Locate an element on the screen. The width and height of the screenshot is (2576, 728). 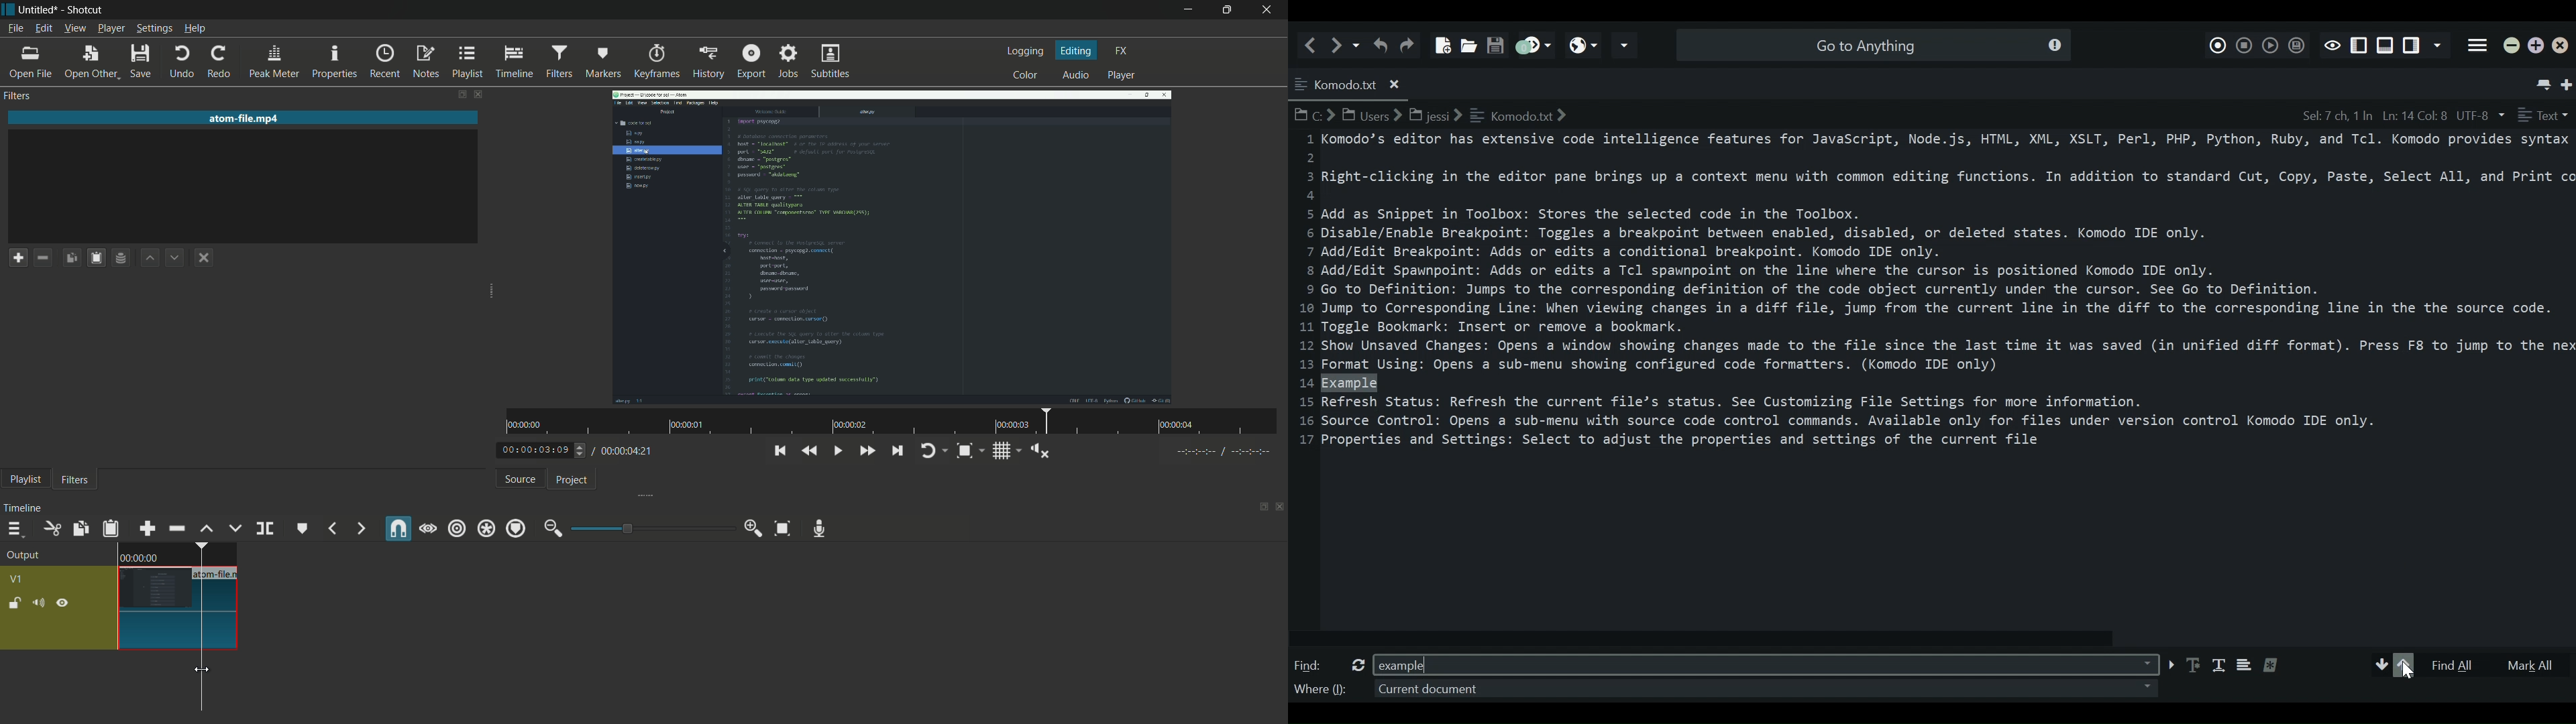
zoom in is located at coordinates (752, 530).